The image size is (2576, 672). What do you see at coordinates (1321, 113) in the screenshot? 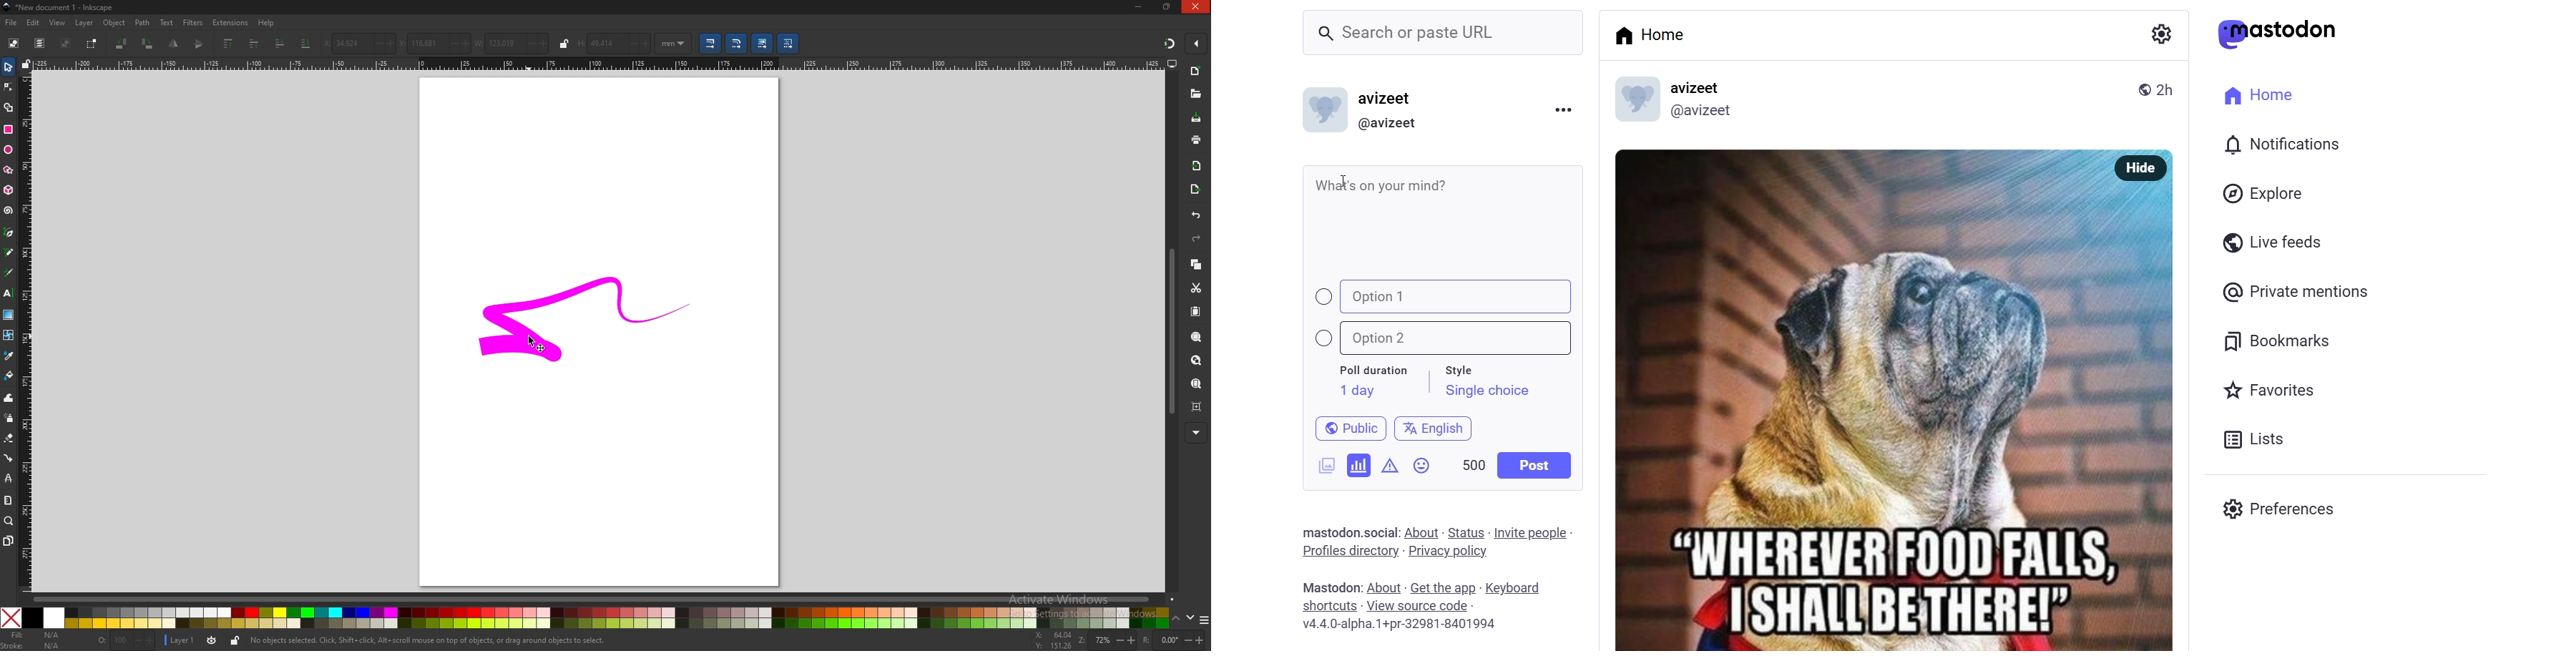
I see `id` at bounding box center [1321, 113].